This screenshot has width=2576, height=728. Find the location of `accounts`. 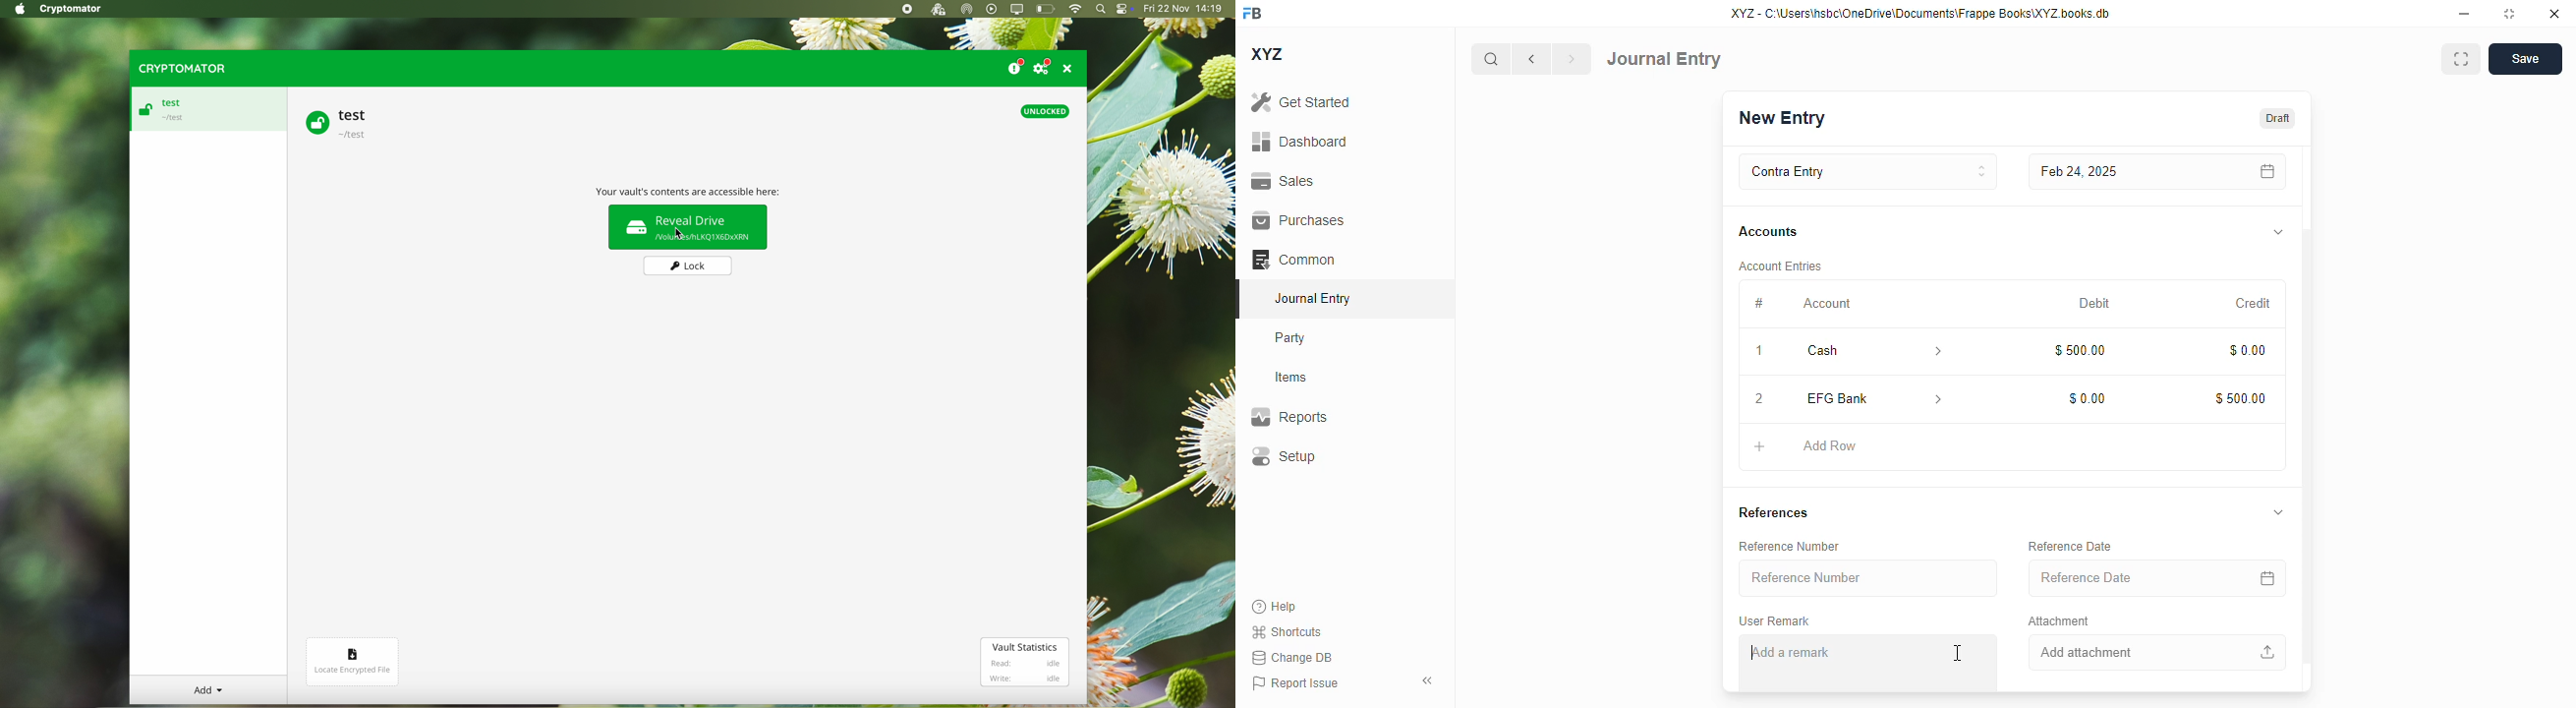

accounts is located at coordinates (1768, 232).